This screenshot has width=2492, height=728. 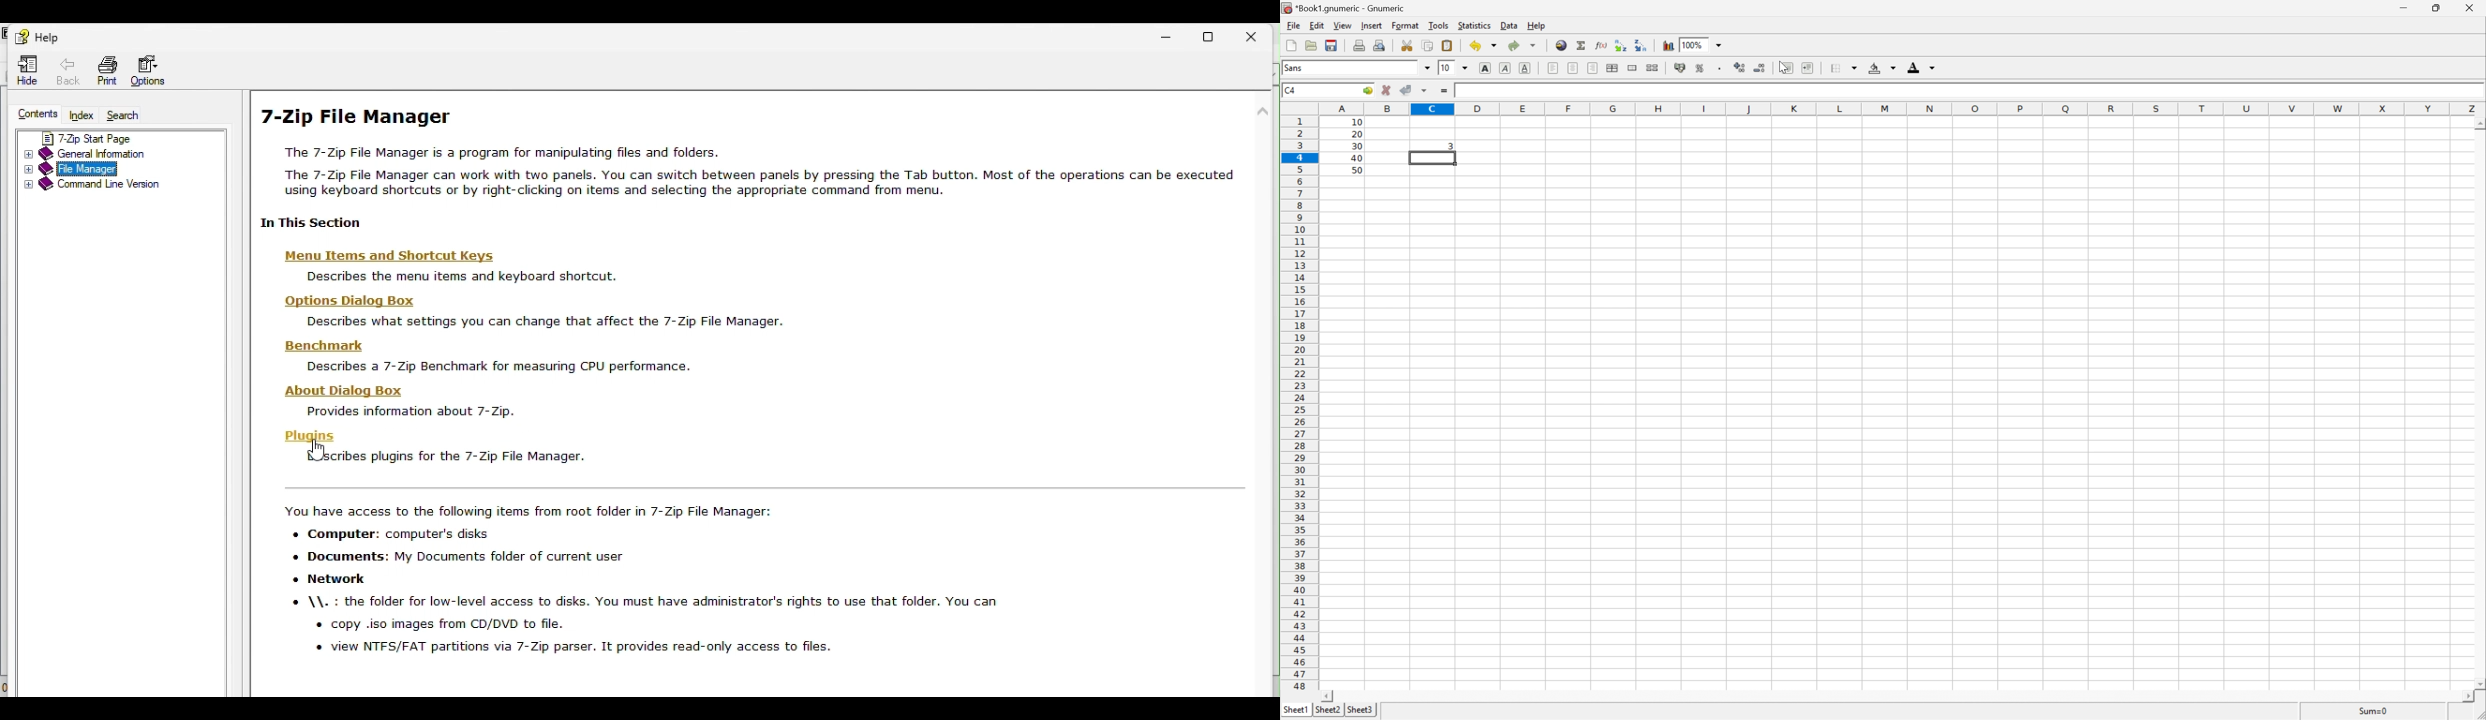 I want to click on Close, so click(x=2469, y=7).